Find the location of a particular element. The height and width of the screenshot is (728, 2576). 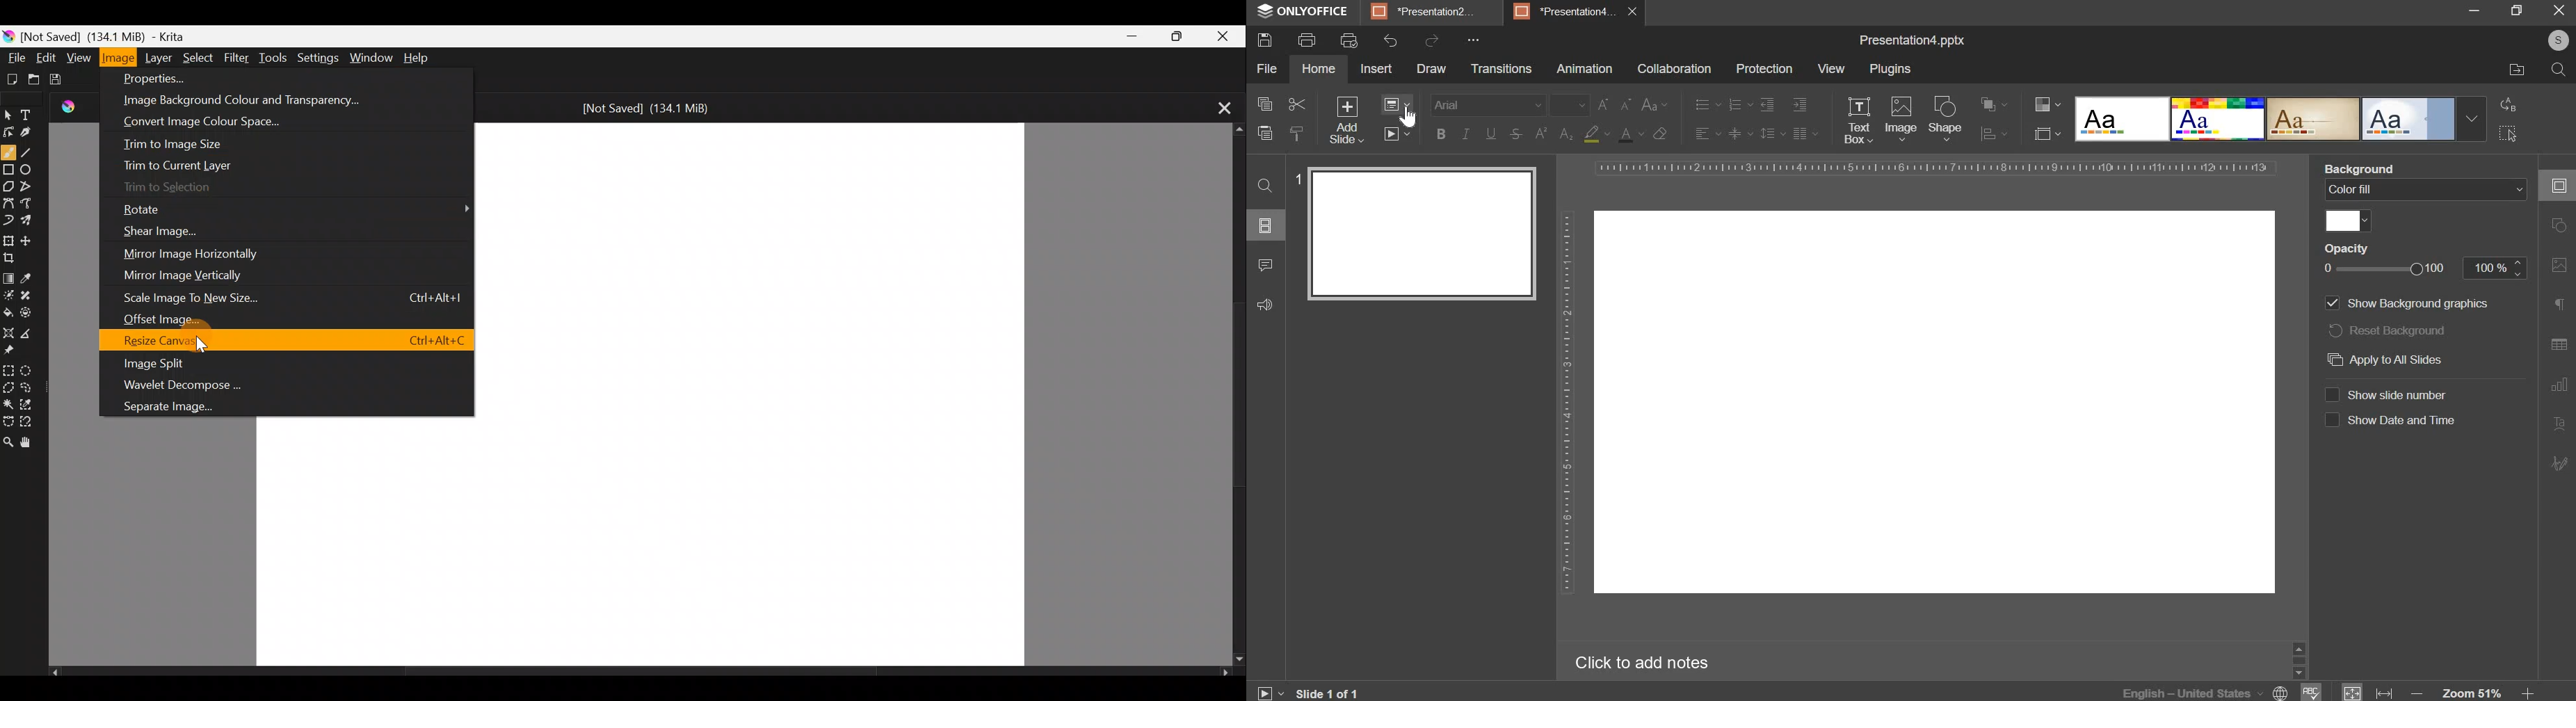

Crop the image to an area is located at coordinates (15, 258).